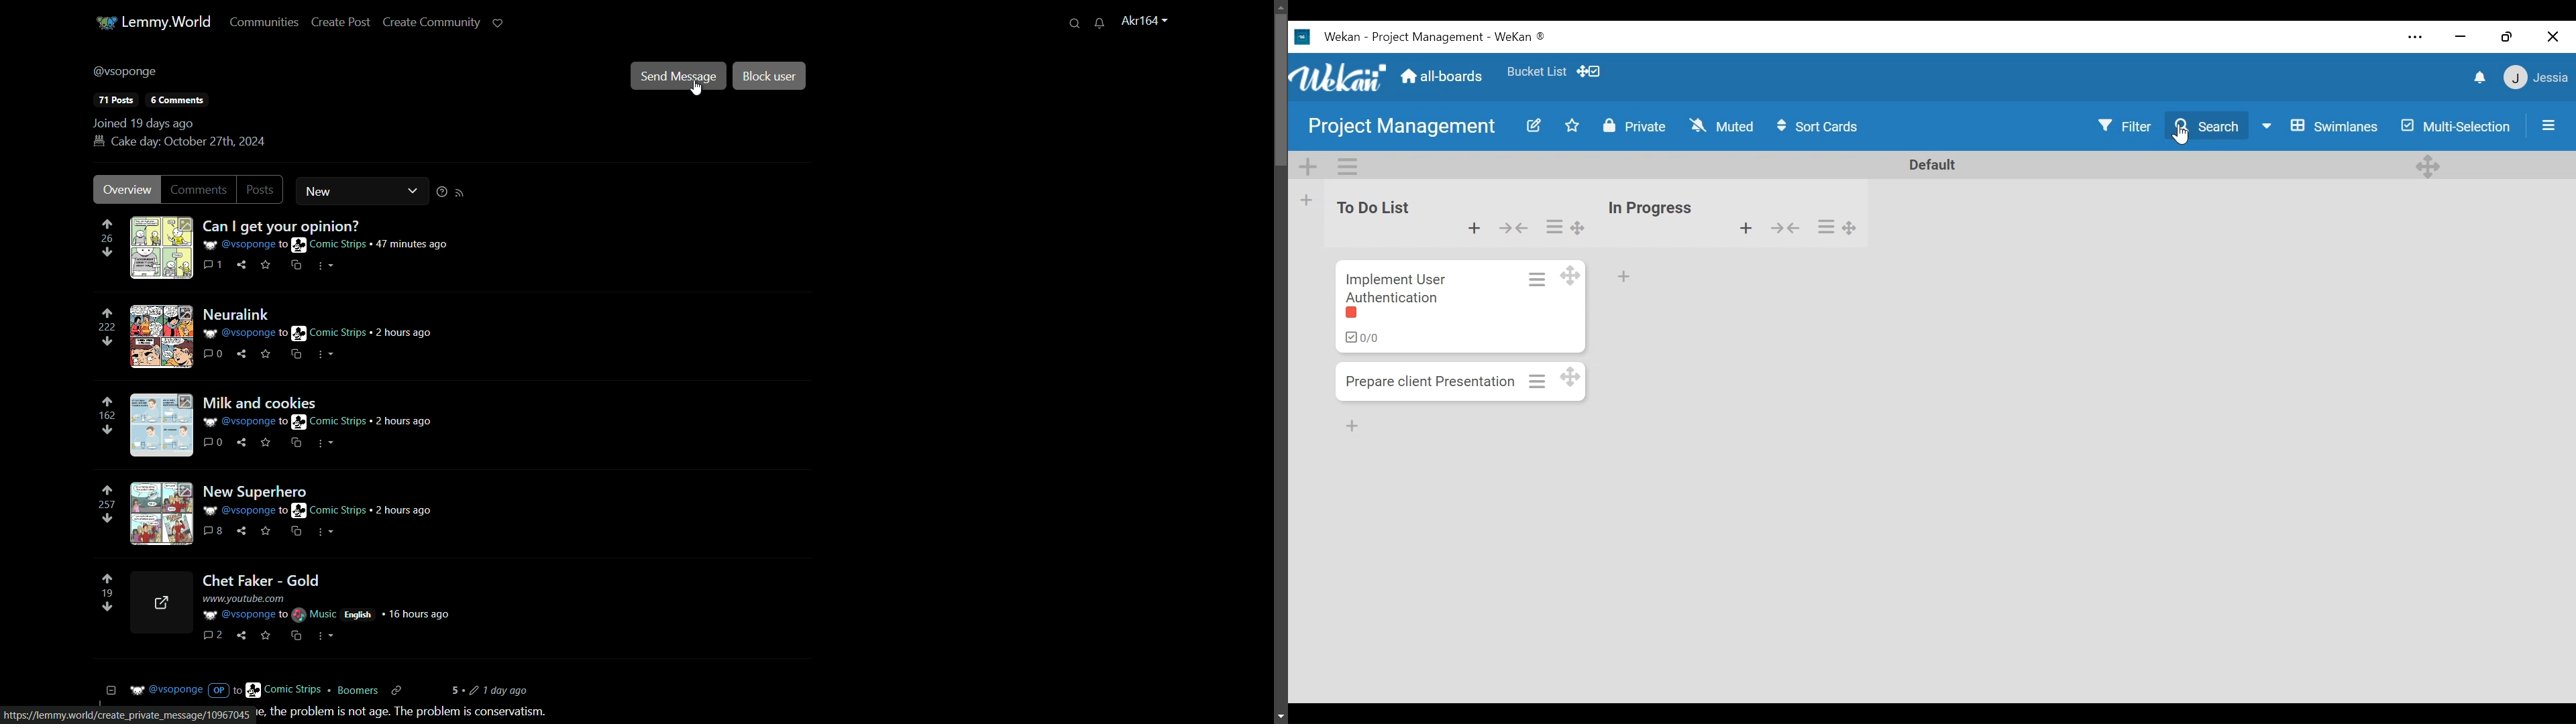  I want to click on Search, so click(2208, 125).